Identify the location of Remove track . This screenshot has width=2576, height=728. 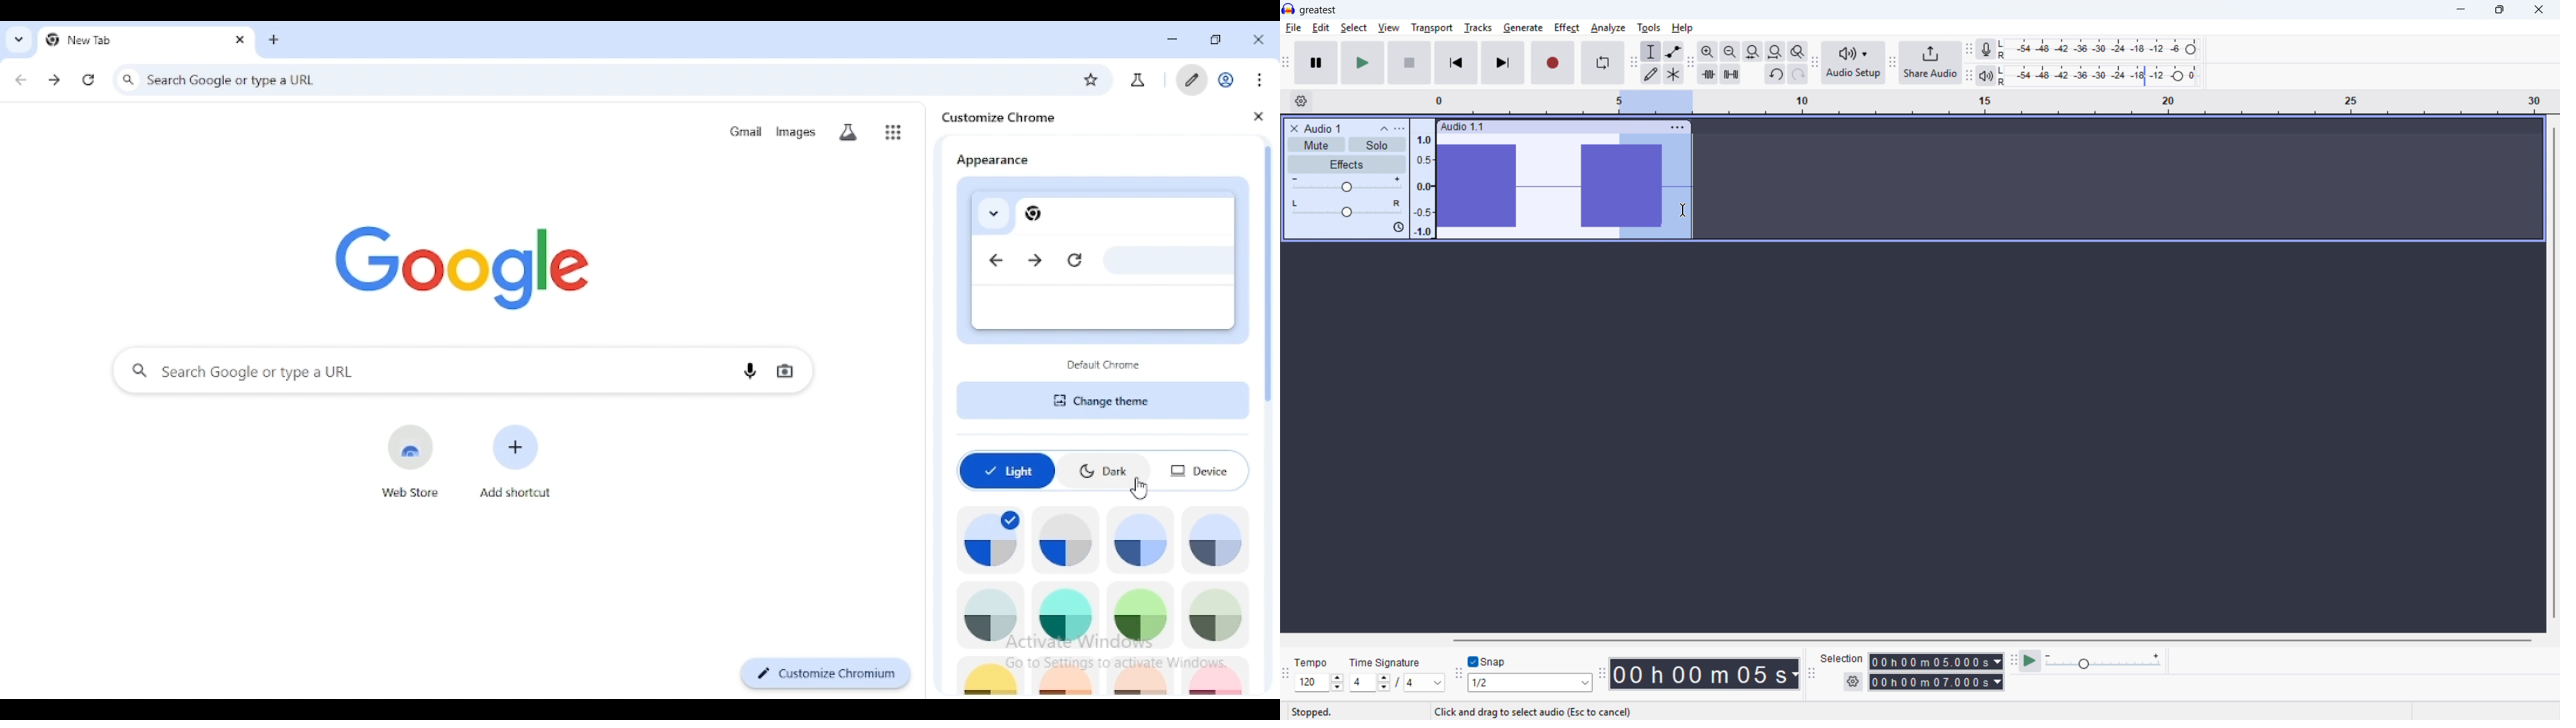
(1295, 128).